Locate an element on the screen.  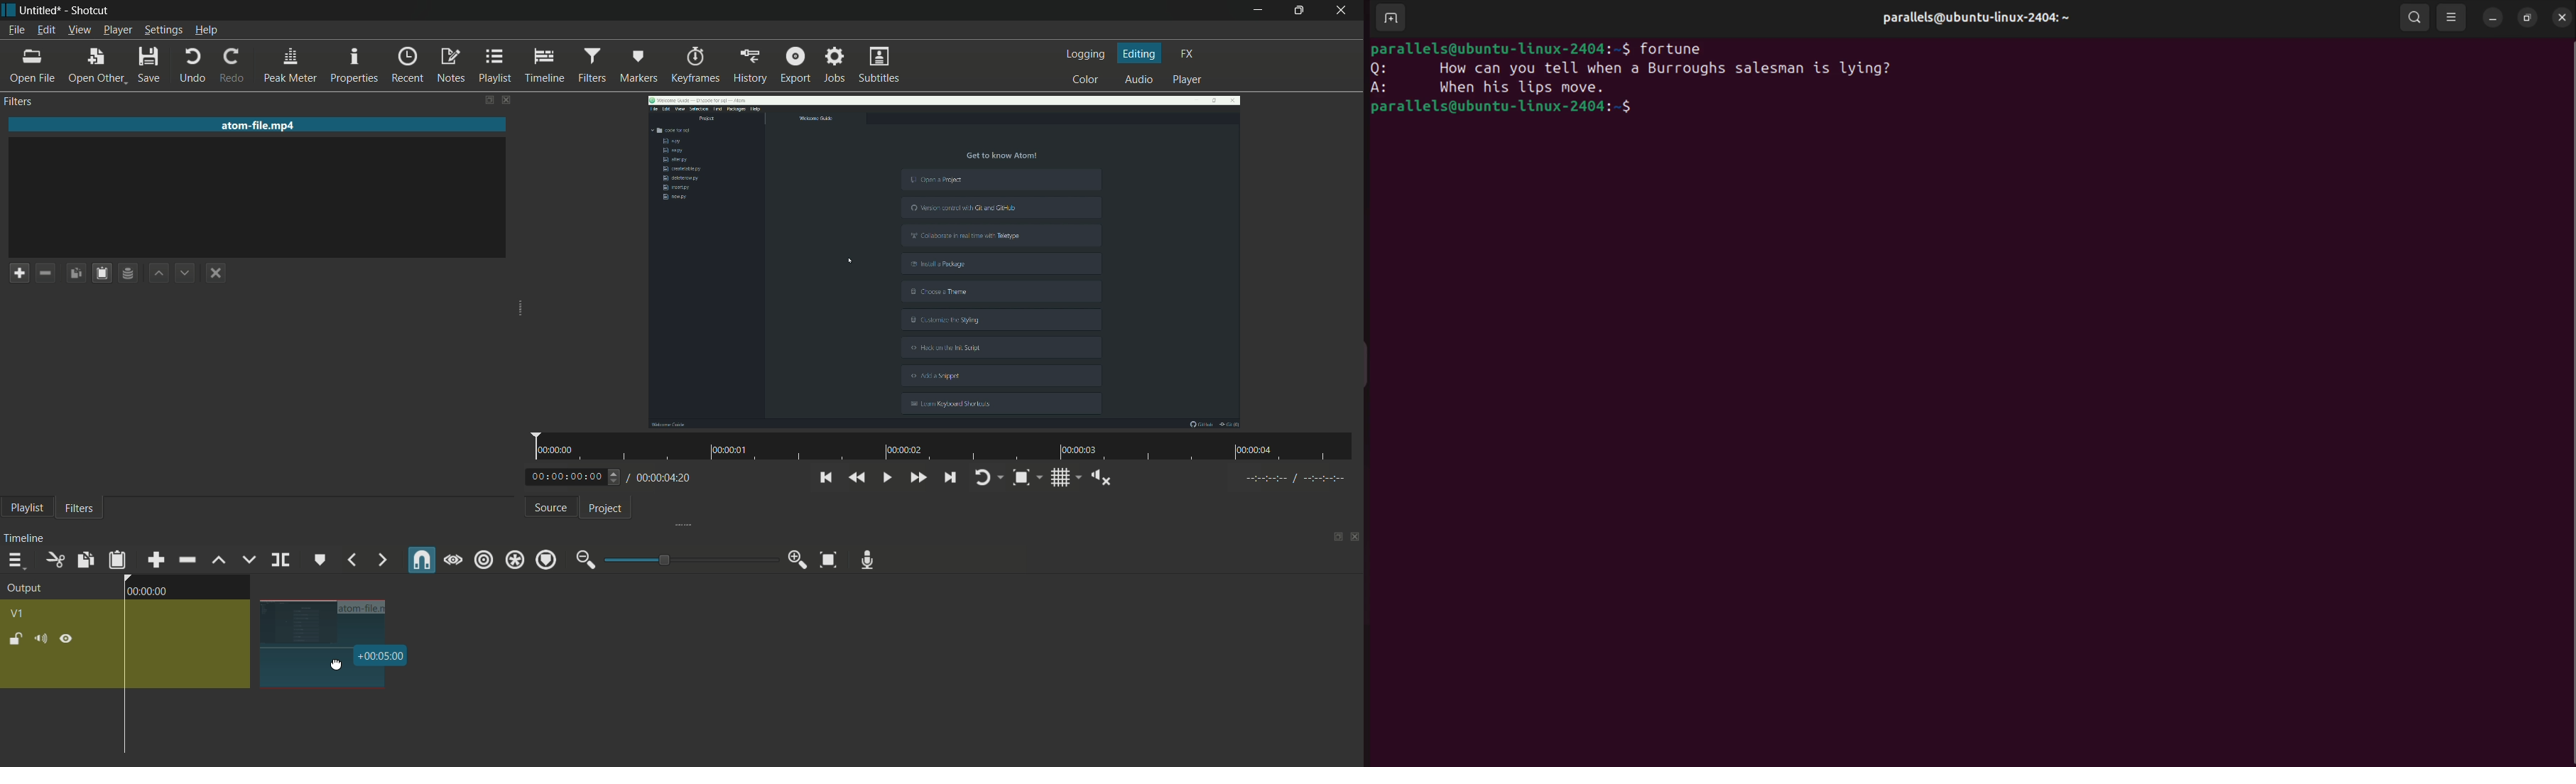
jobs is located at coordinates (835, 66).